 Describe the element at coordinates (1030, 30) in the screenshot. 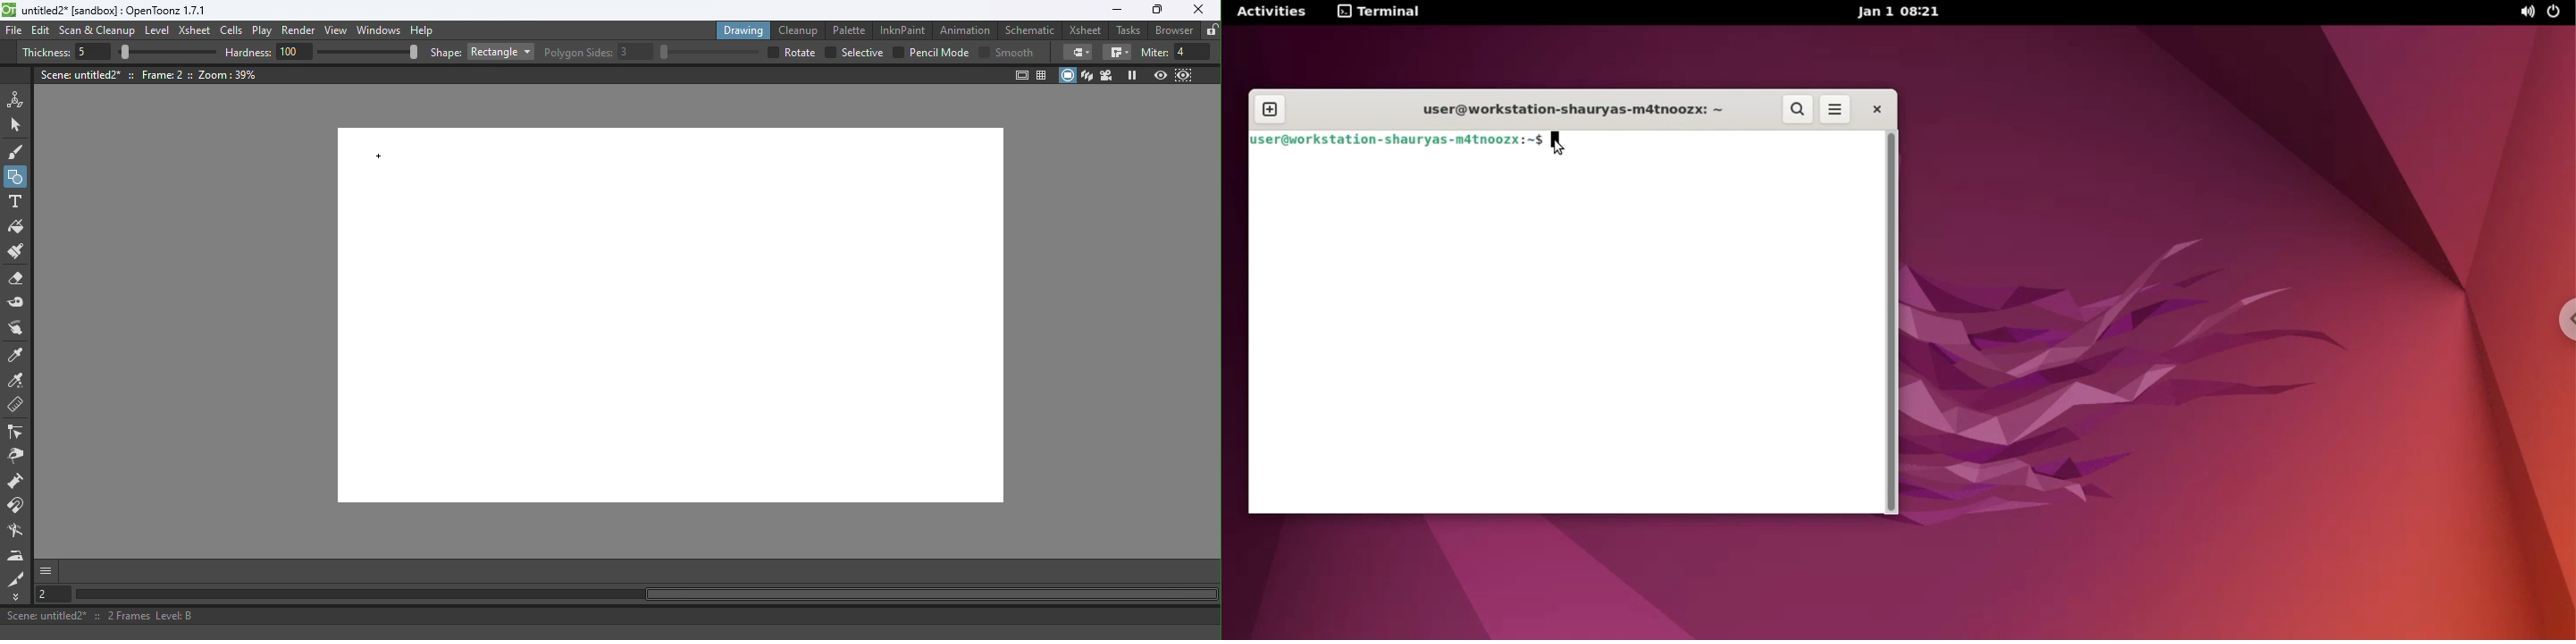

I see `Schematic` at that location.